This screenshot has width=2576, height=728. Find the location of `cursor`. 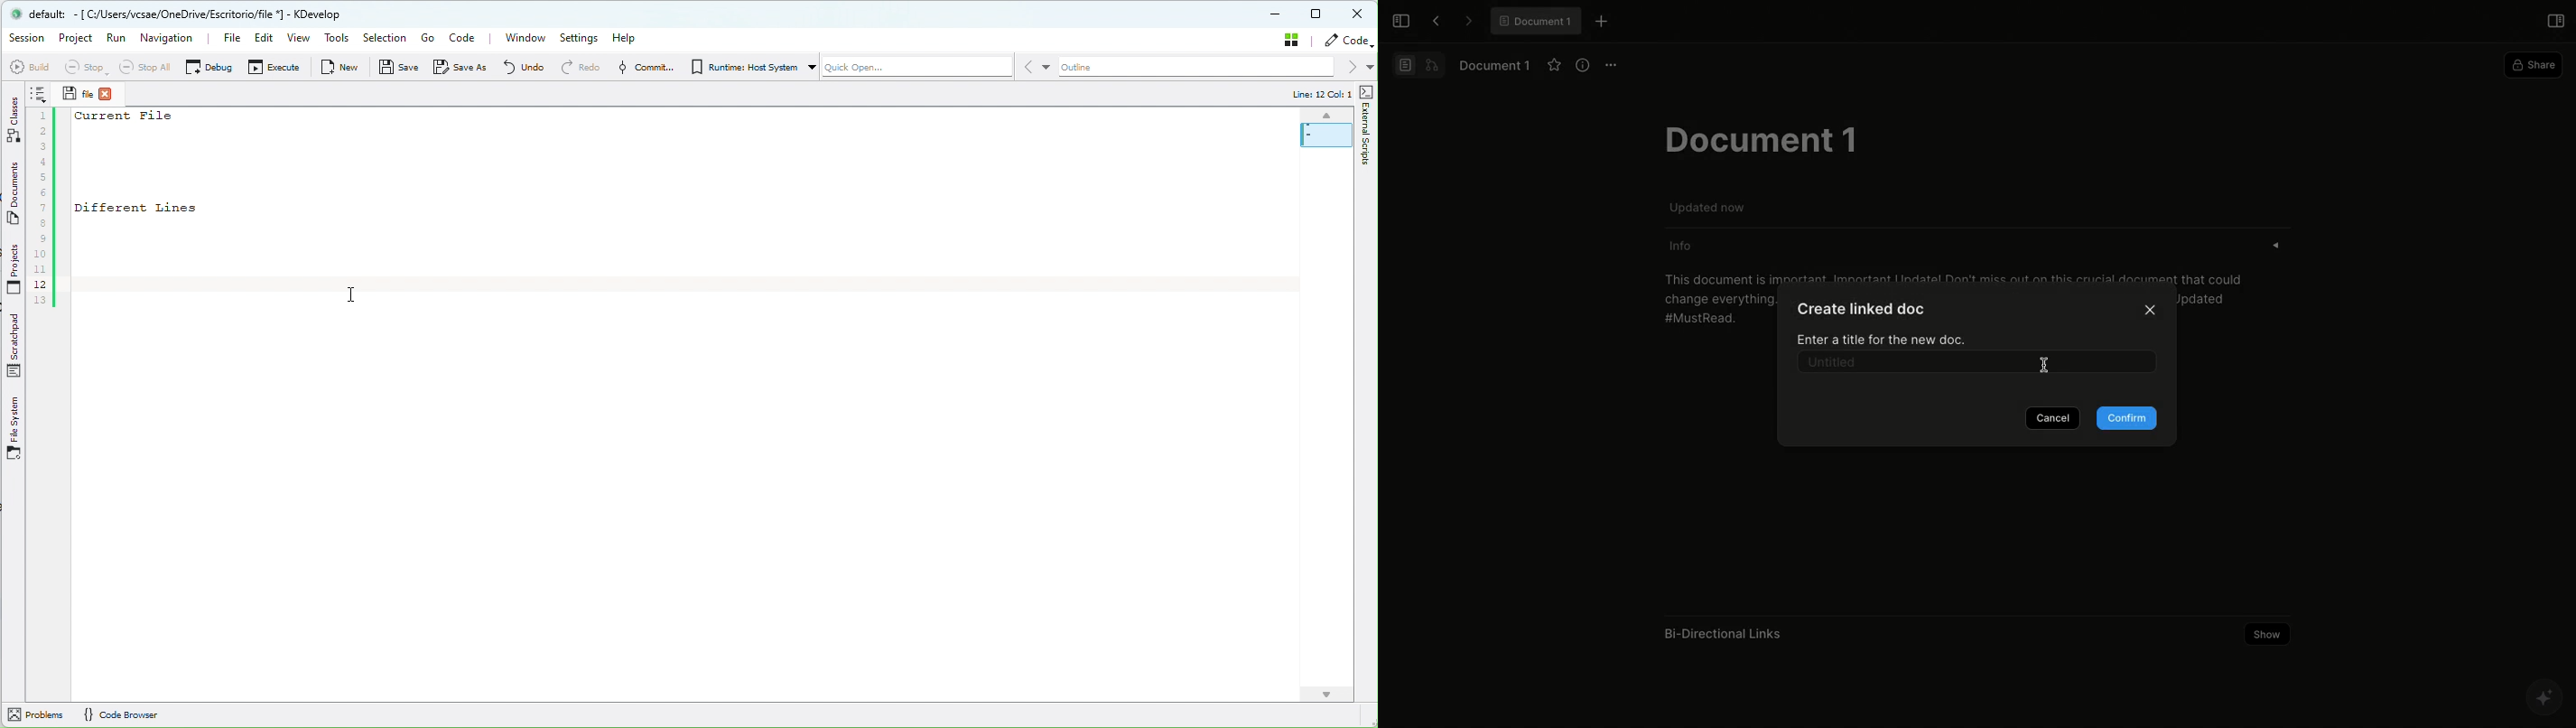

cursor is located at coordinates (2046, 367).